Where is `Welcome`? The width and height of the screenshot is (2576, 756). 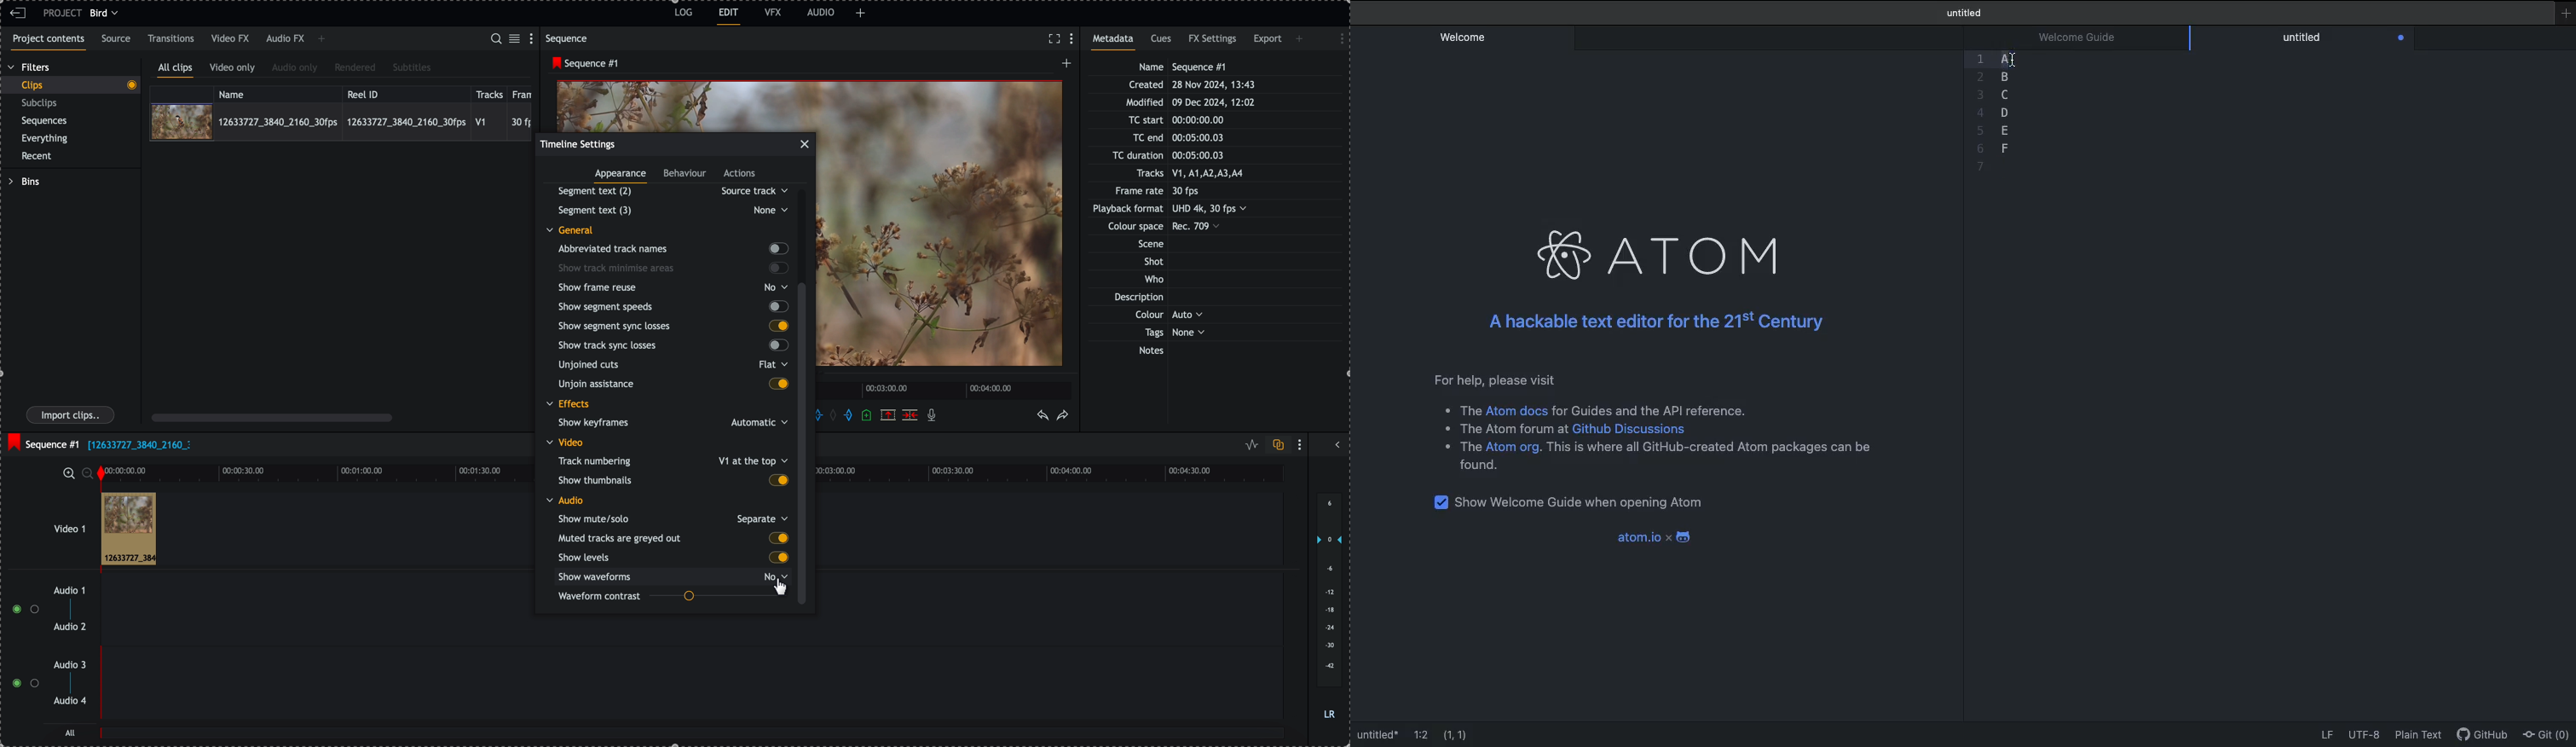 Welcome is located at coordinates (1464, 36).